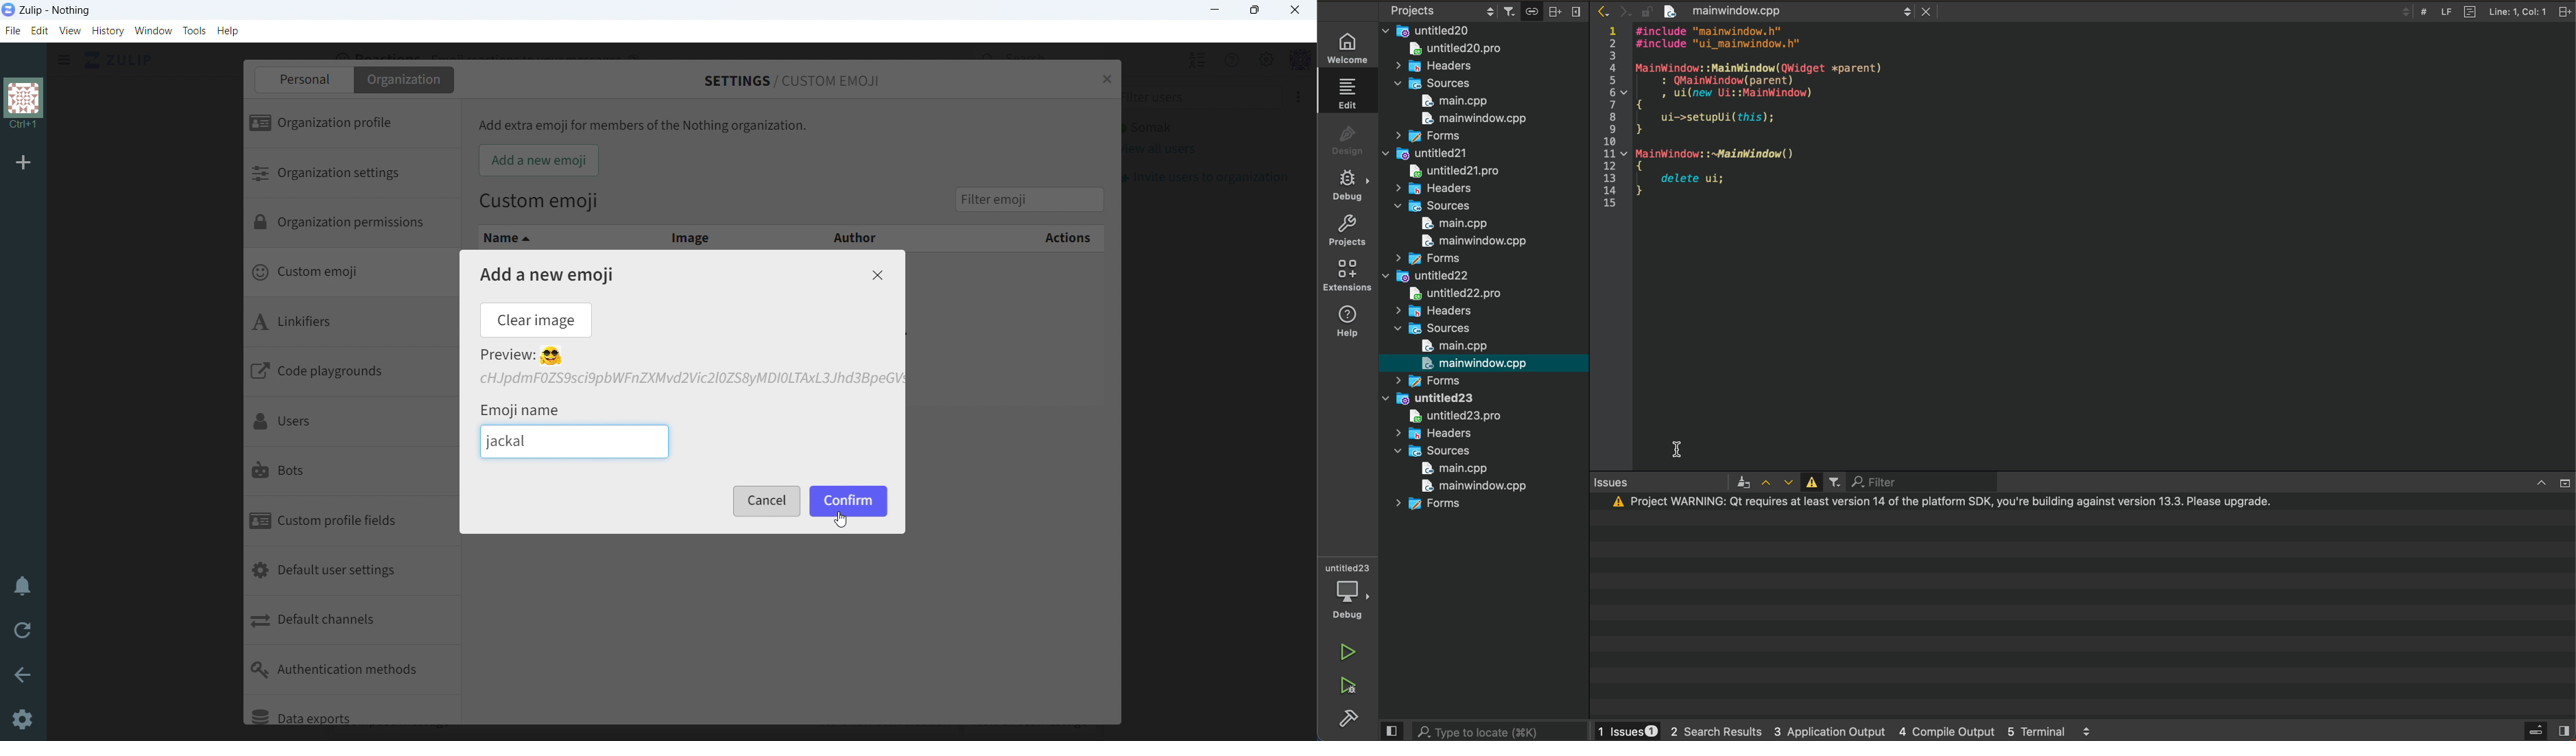  I want to click on files and folders, so click(1483, 30).